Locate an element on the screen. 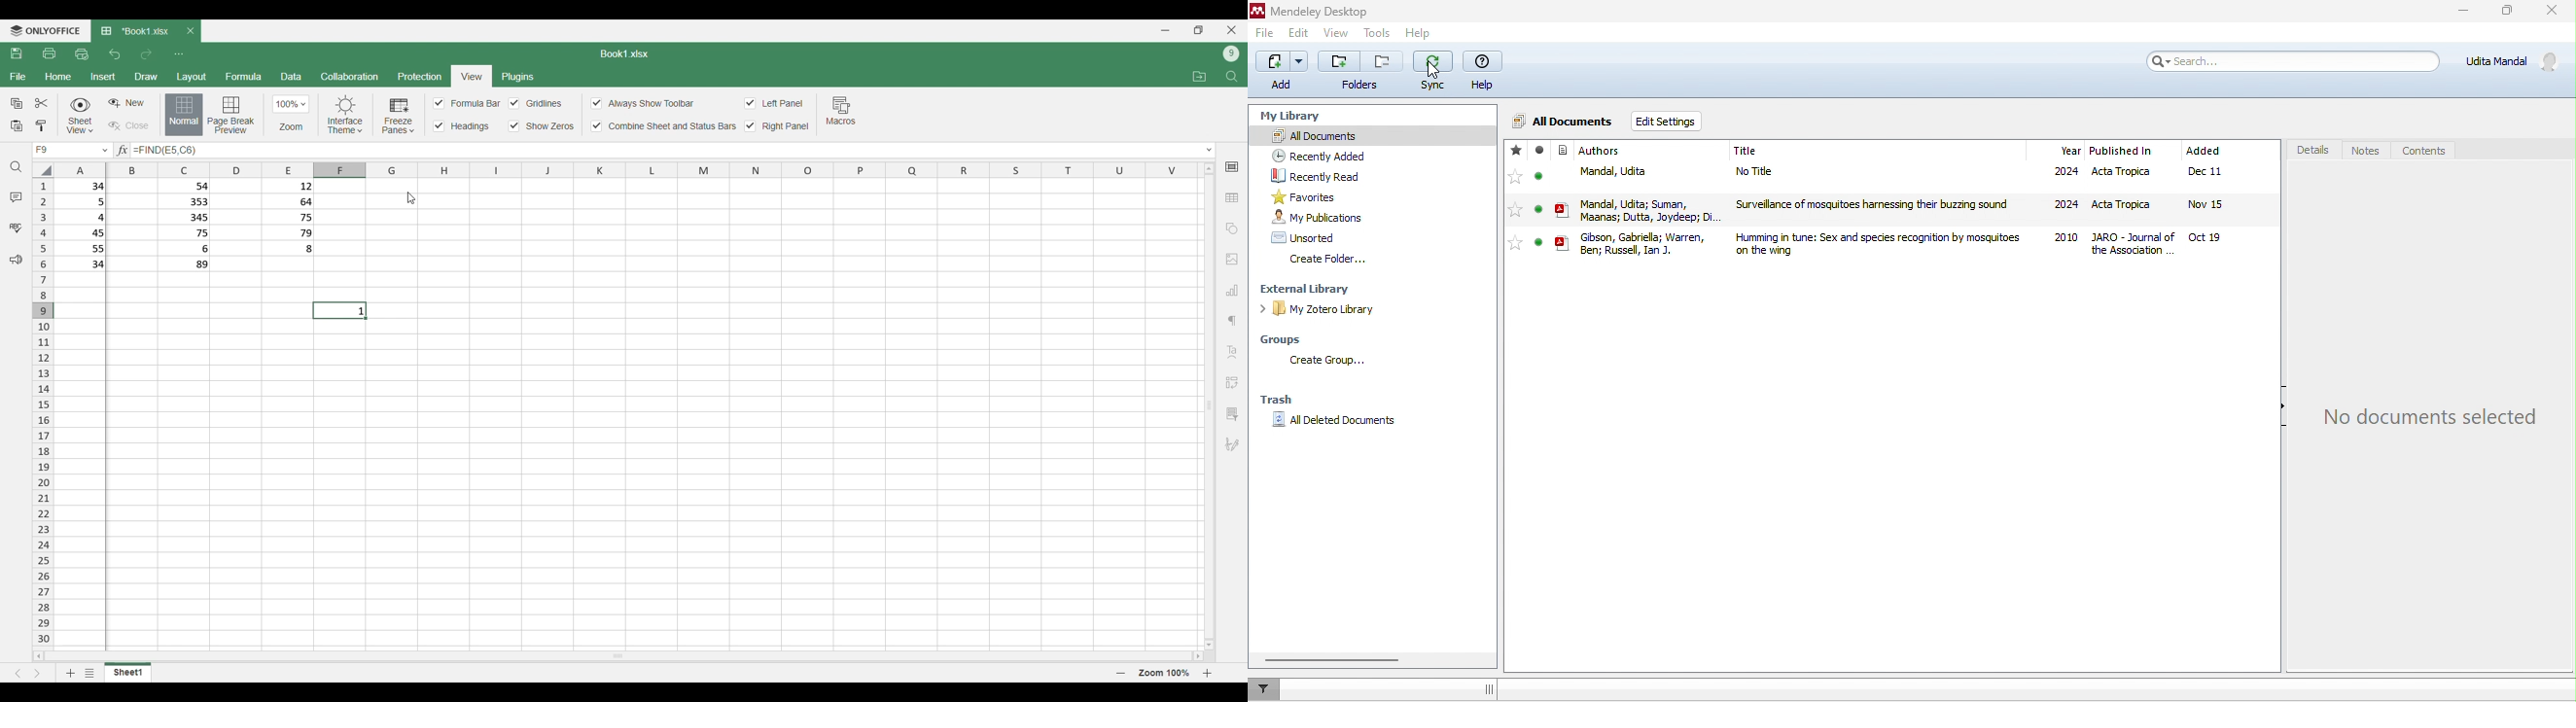  Toggles for left panel is located at coordinates (774, 104).